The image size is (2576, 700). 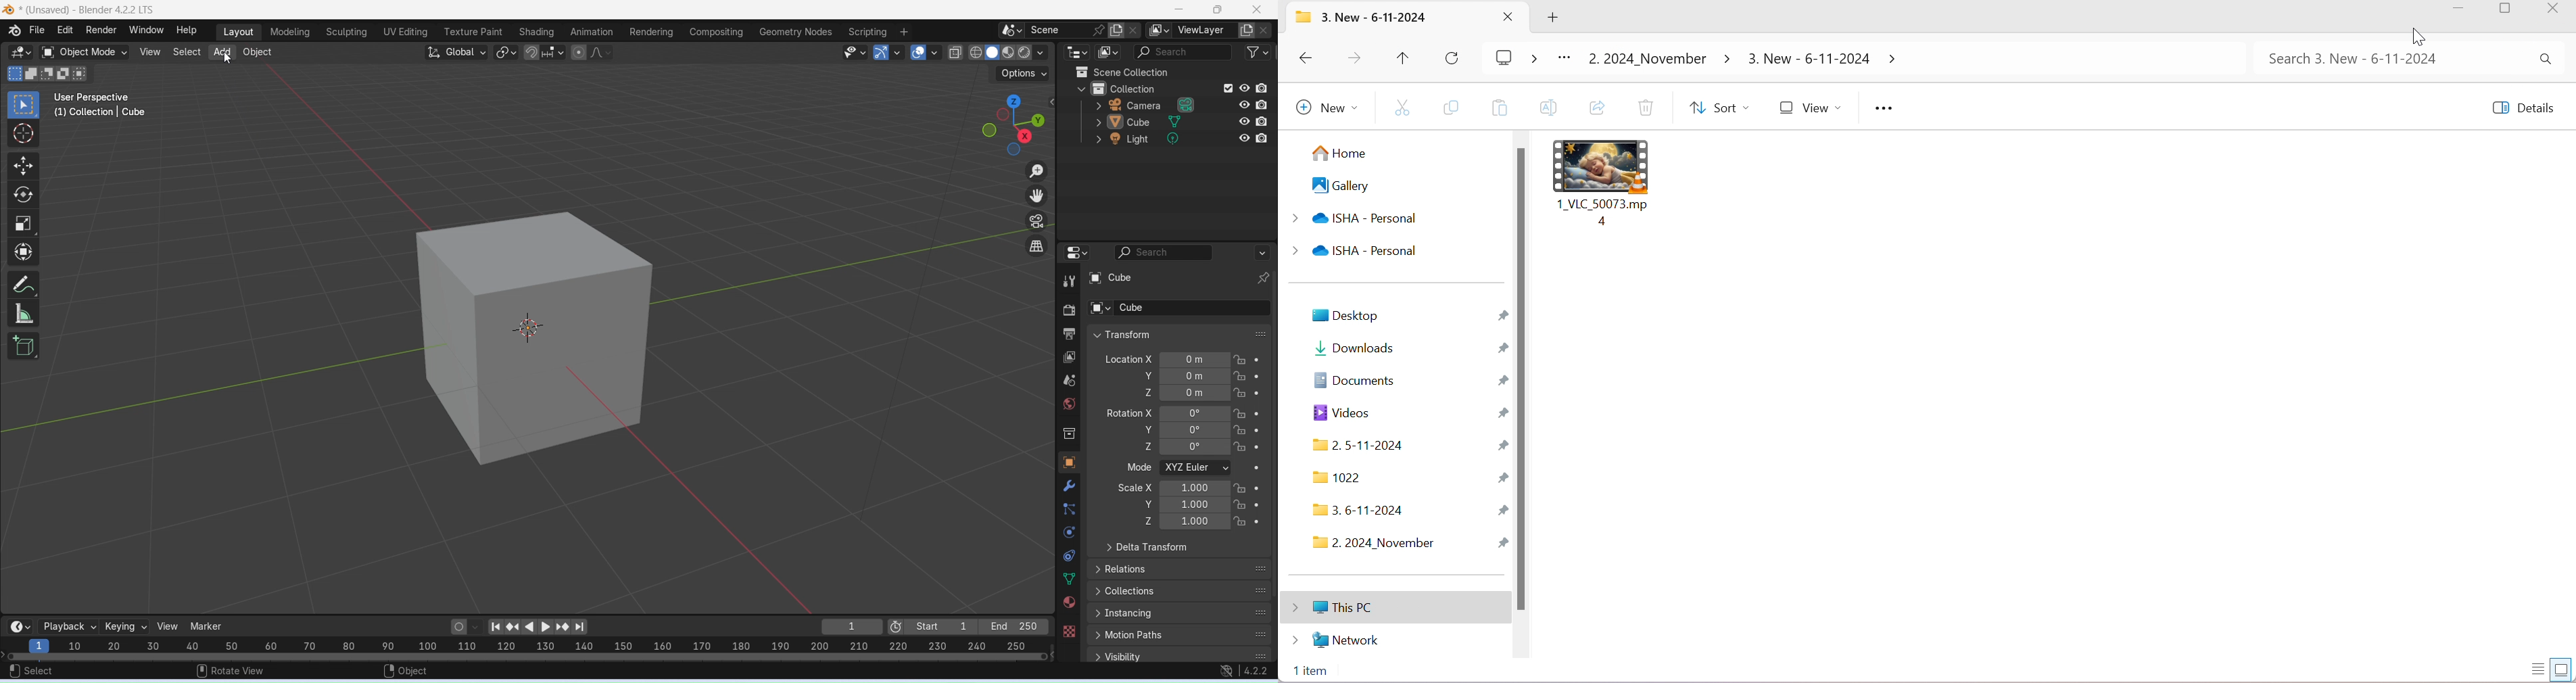 I want to click on Move the view, so click(x=1039, y=196).